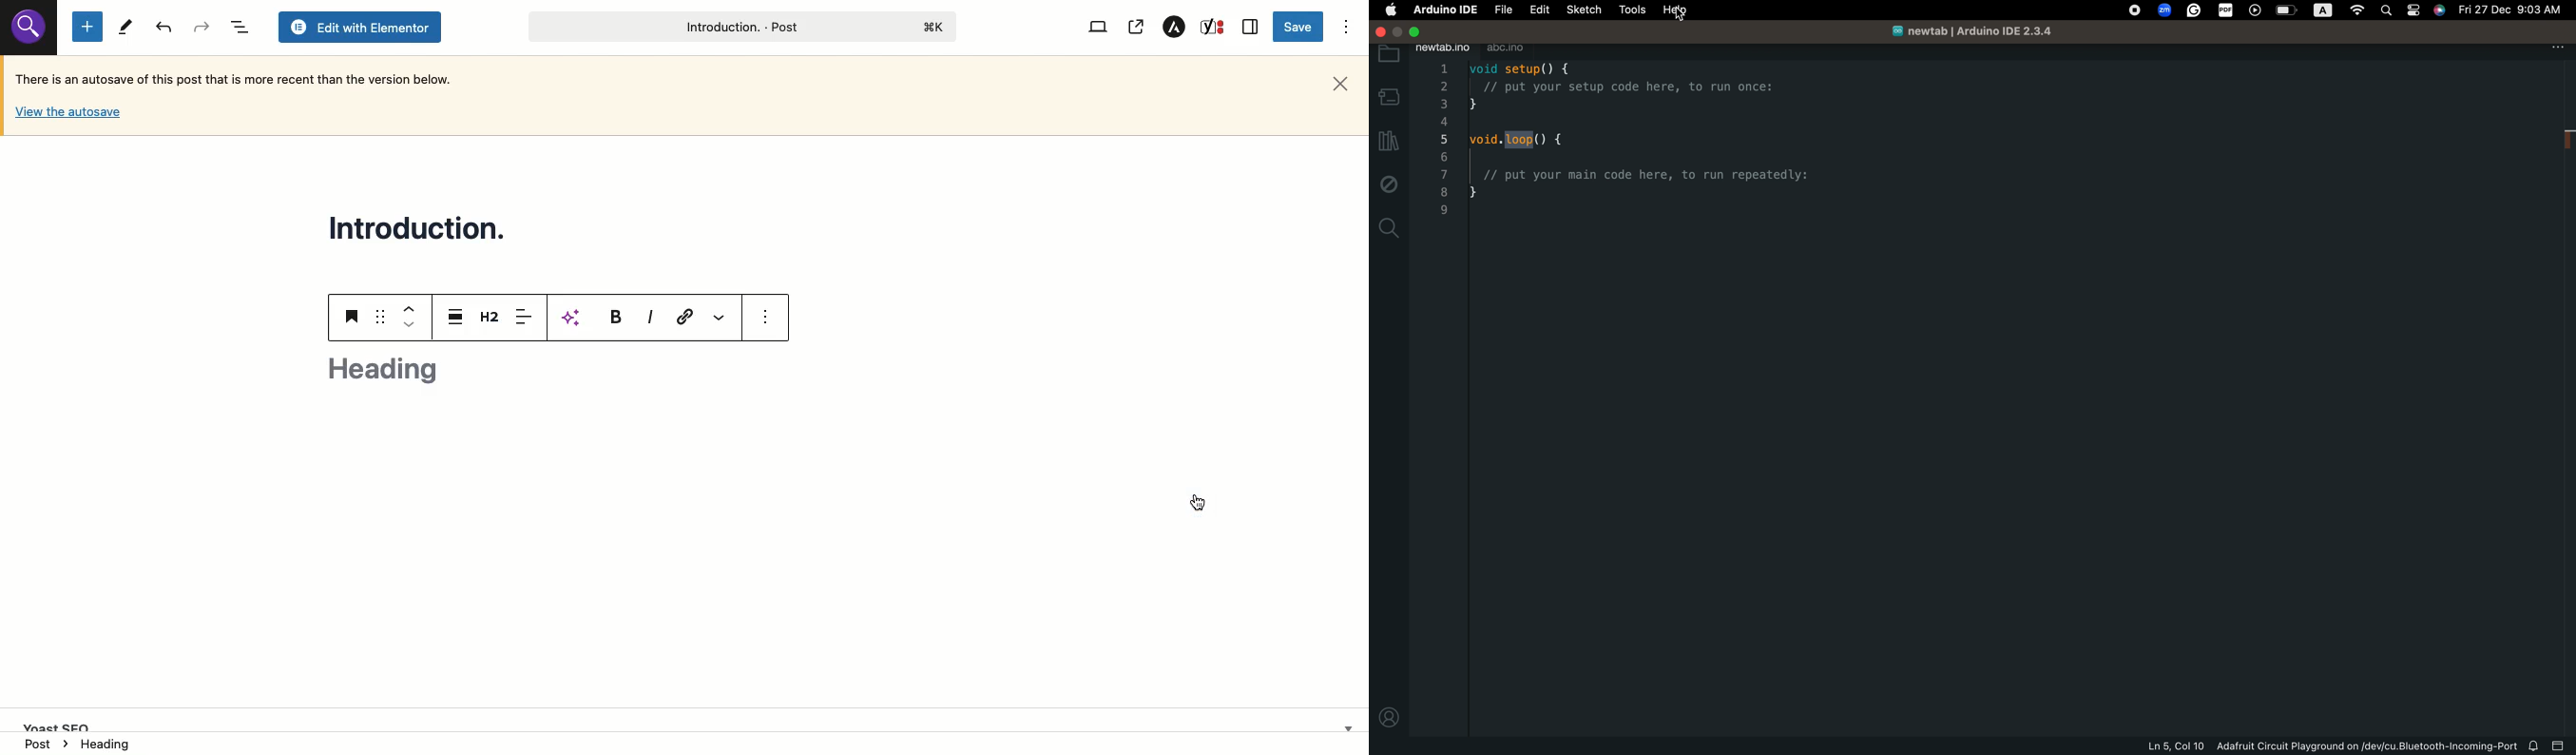 This screenshot has width=2576, height=756. I want to click on Maximize, so click(1401, 31).